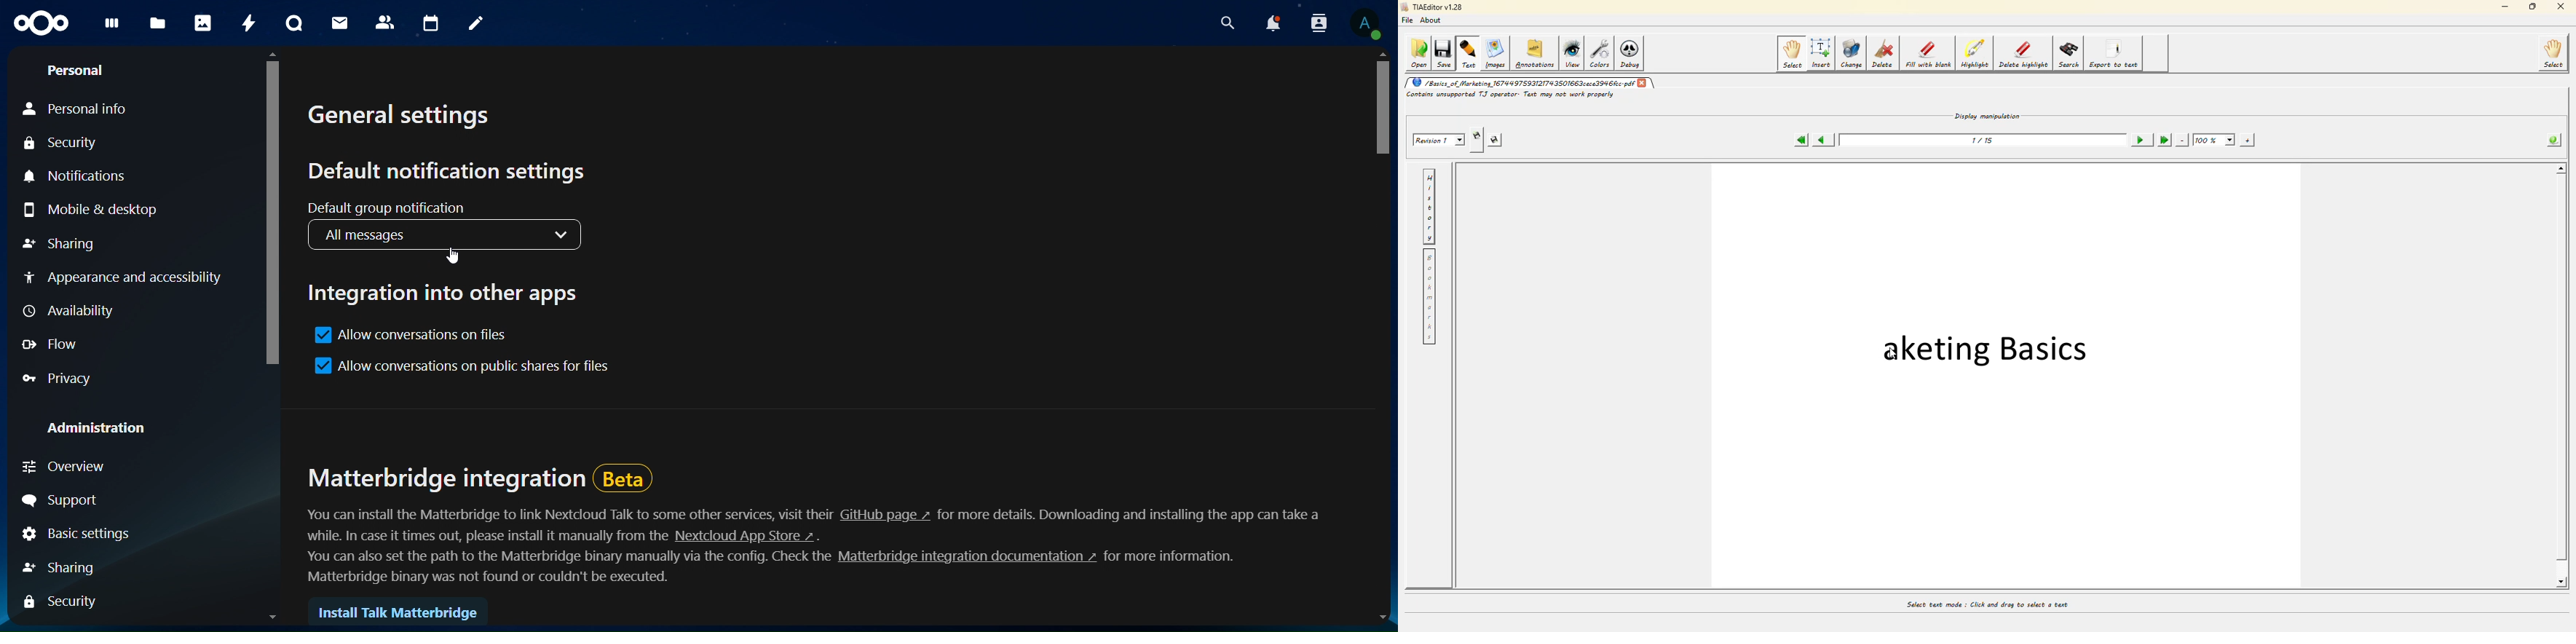 The width and height of the screenshot is (2576, 644). Describe the element at coordinates (52, 347) in the screenshot. I see `flow` at that location.